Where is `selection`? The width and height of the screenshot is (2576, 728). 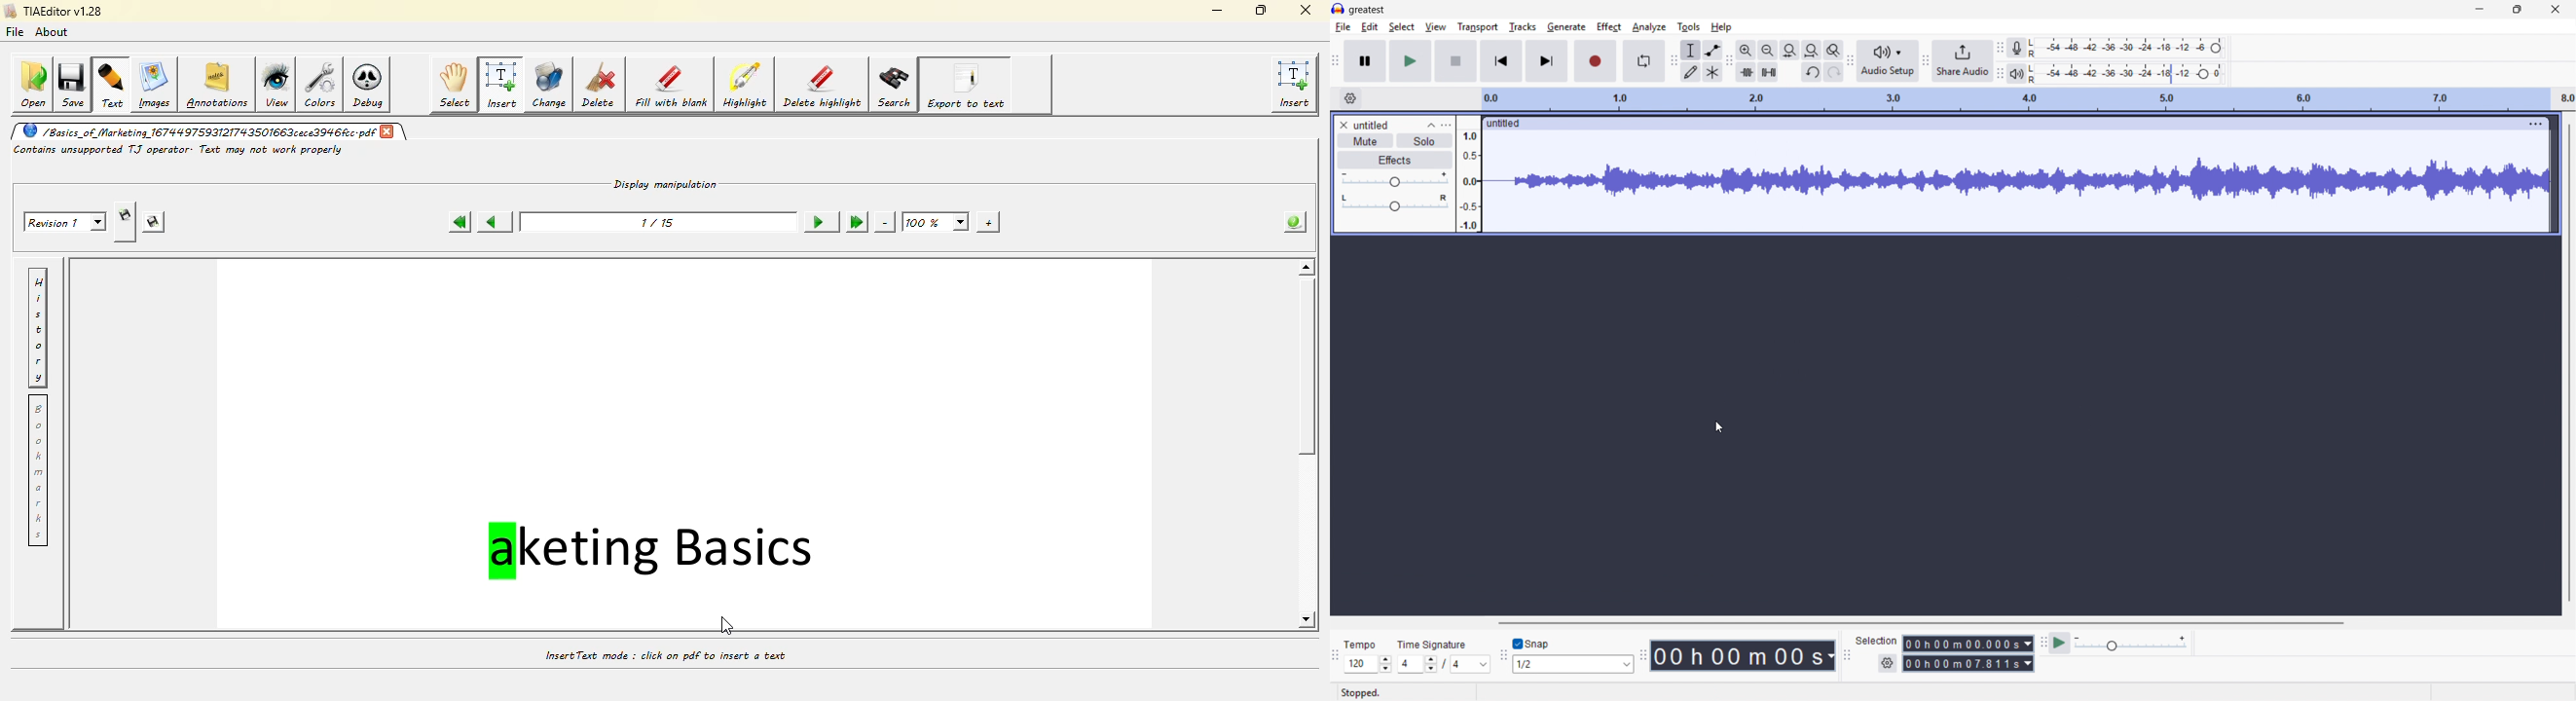 selection is located at coordinates (1877, 641).